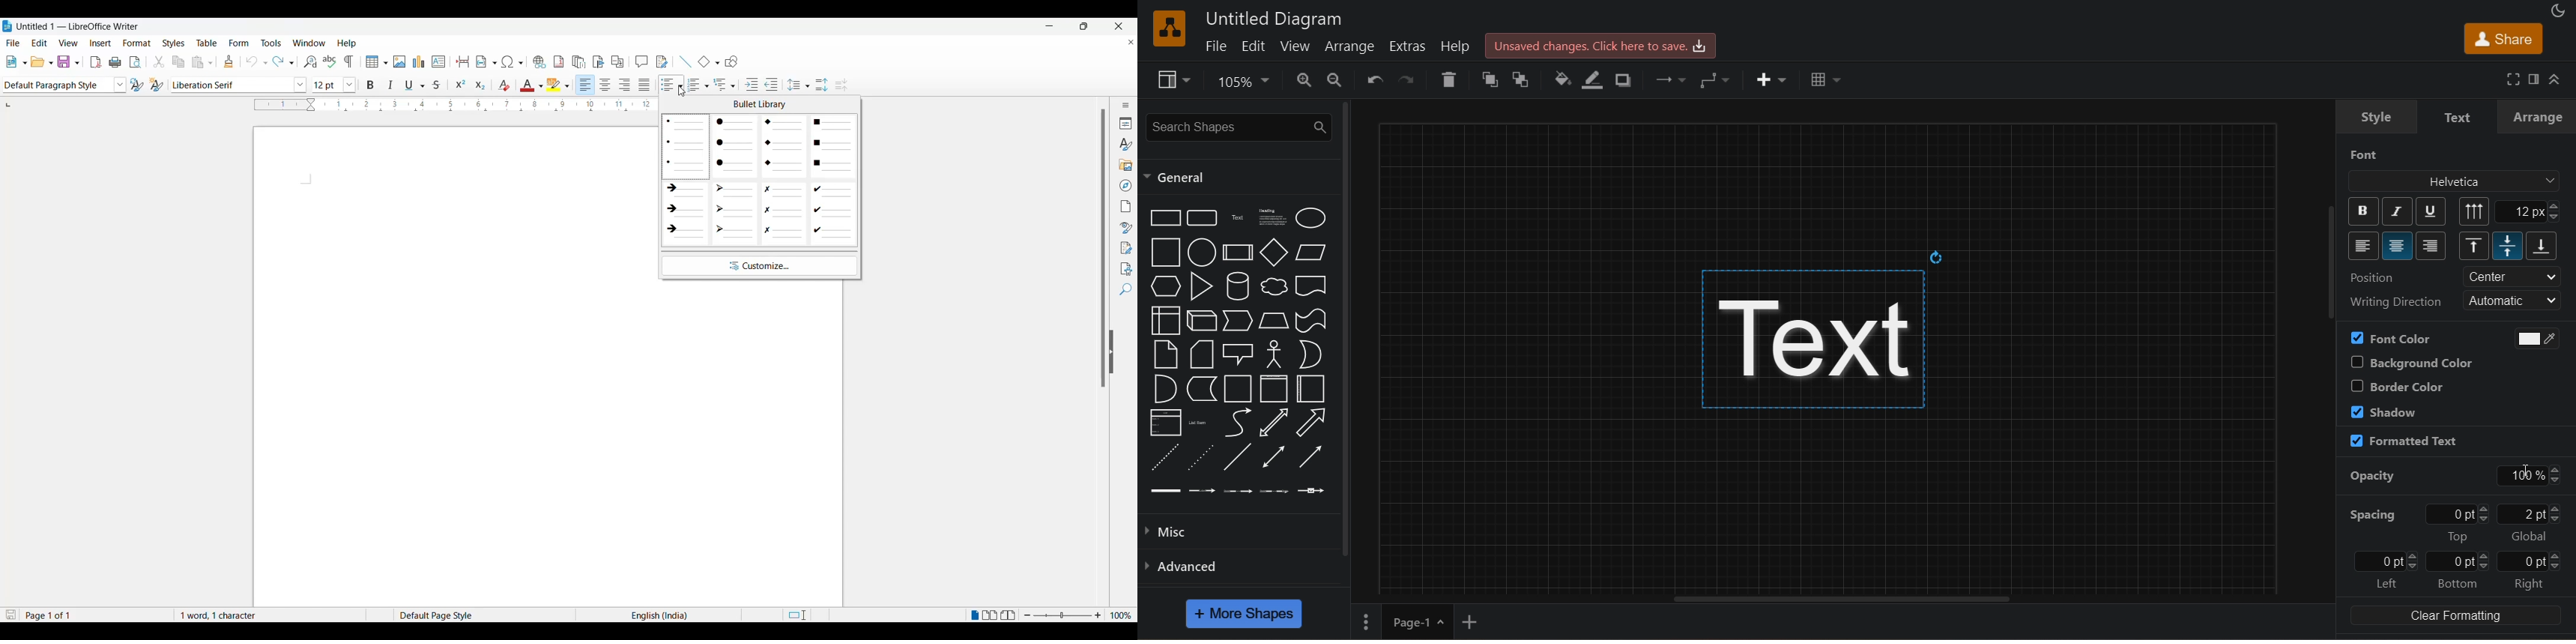 Image resolution: width=2576 pixels, height=644 pixels. Describe the element at coordinates (1122, 614) in the screenshot. I see `100%` at that location.